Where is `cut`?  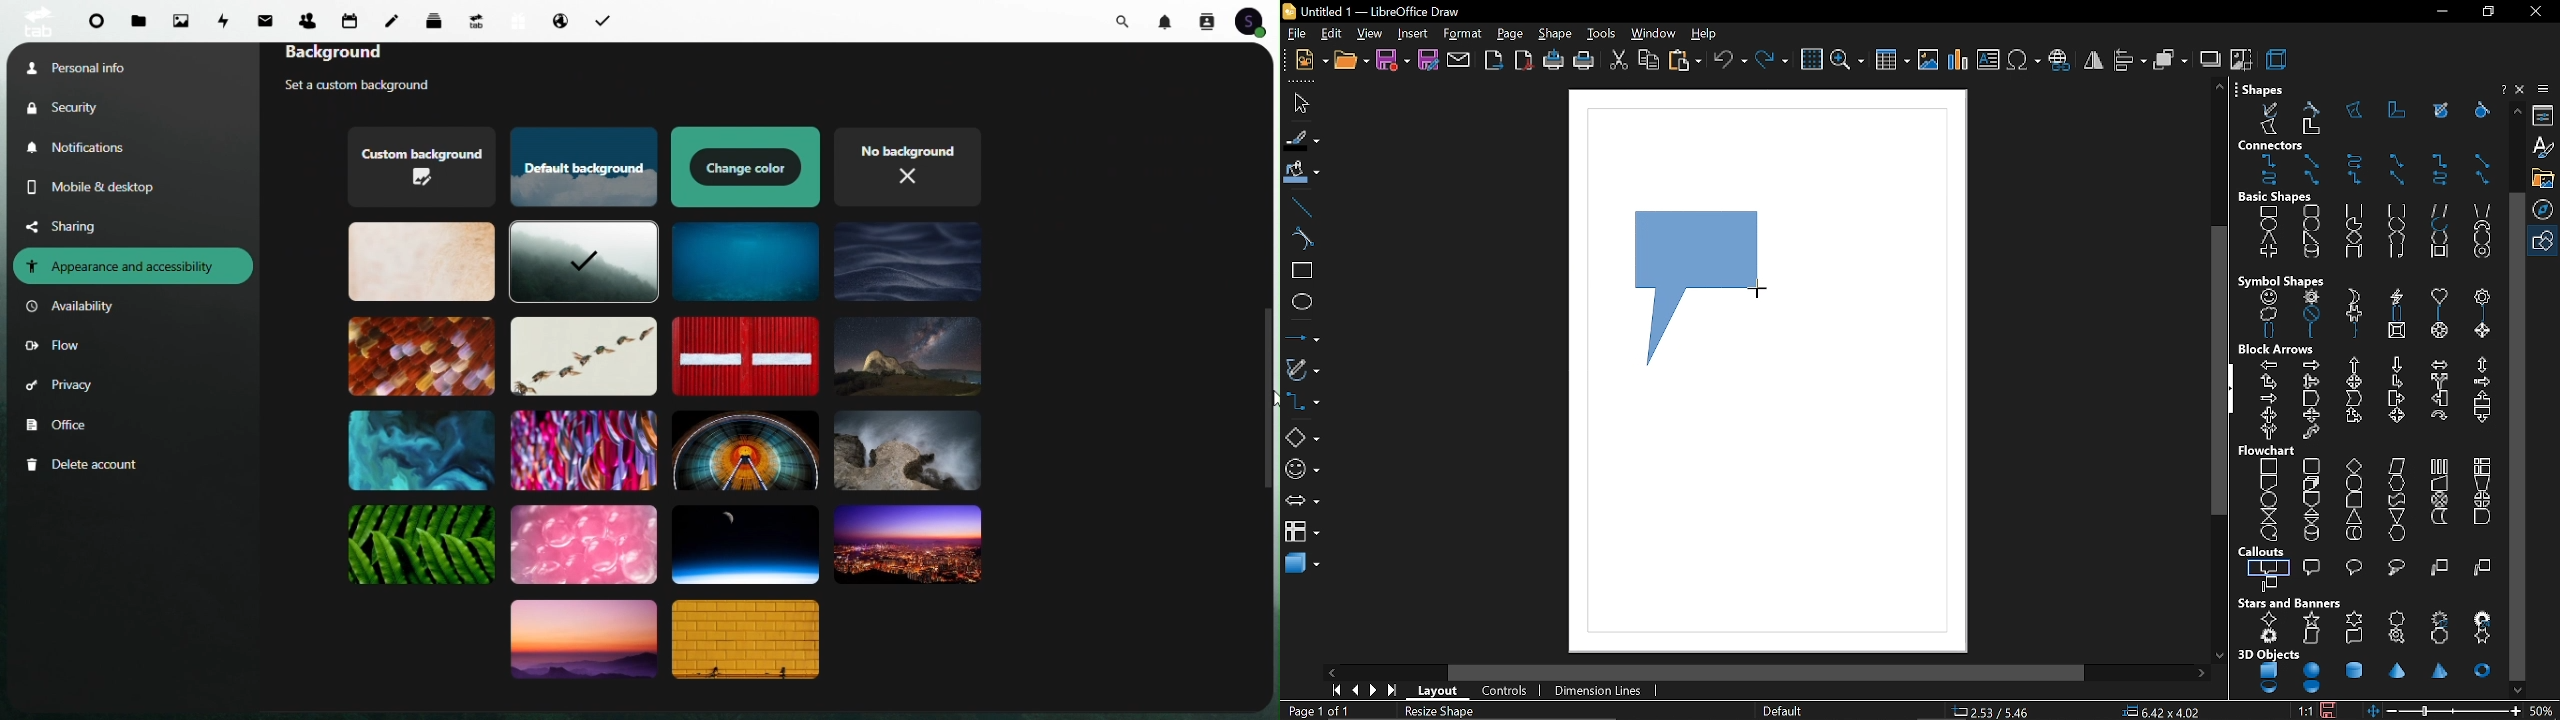
cut is located at coordinates (1618, 61).